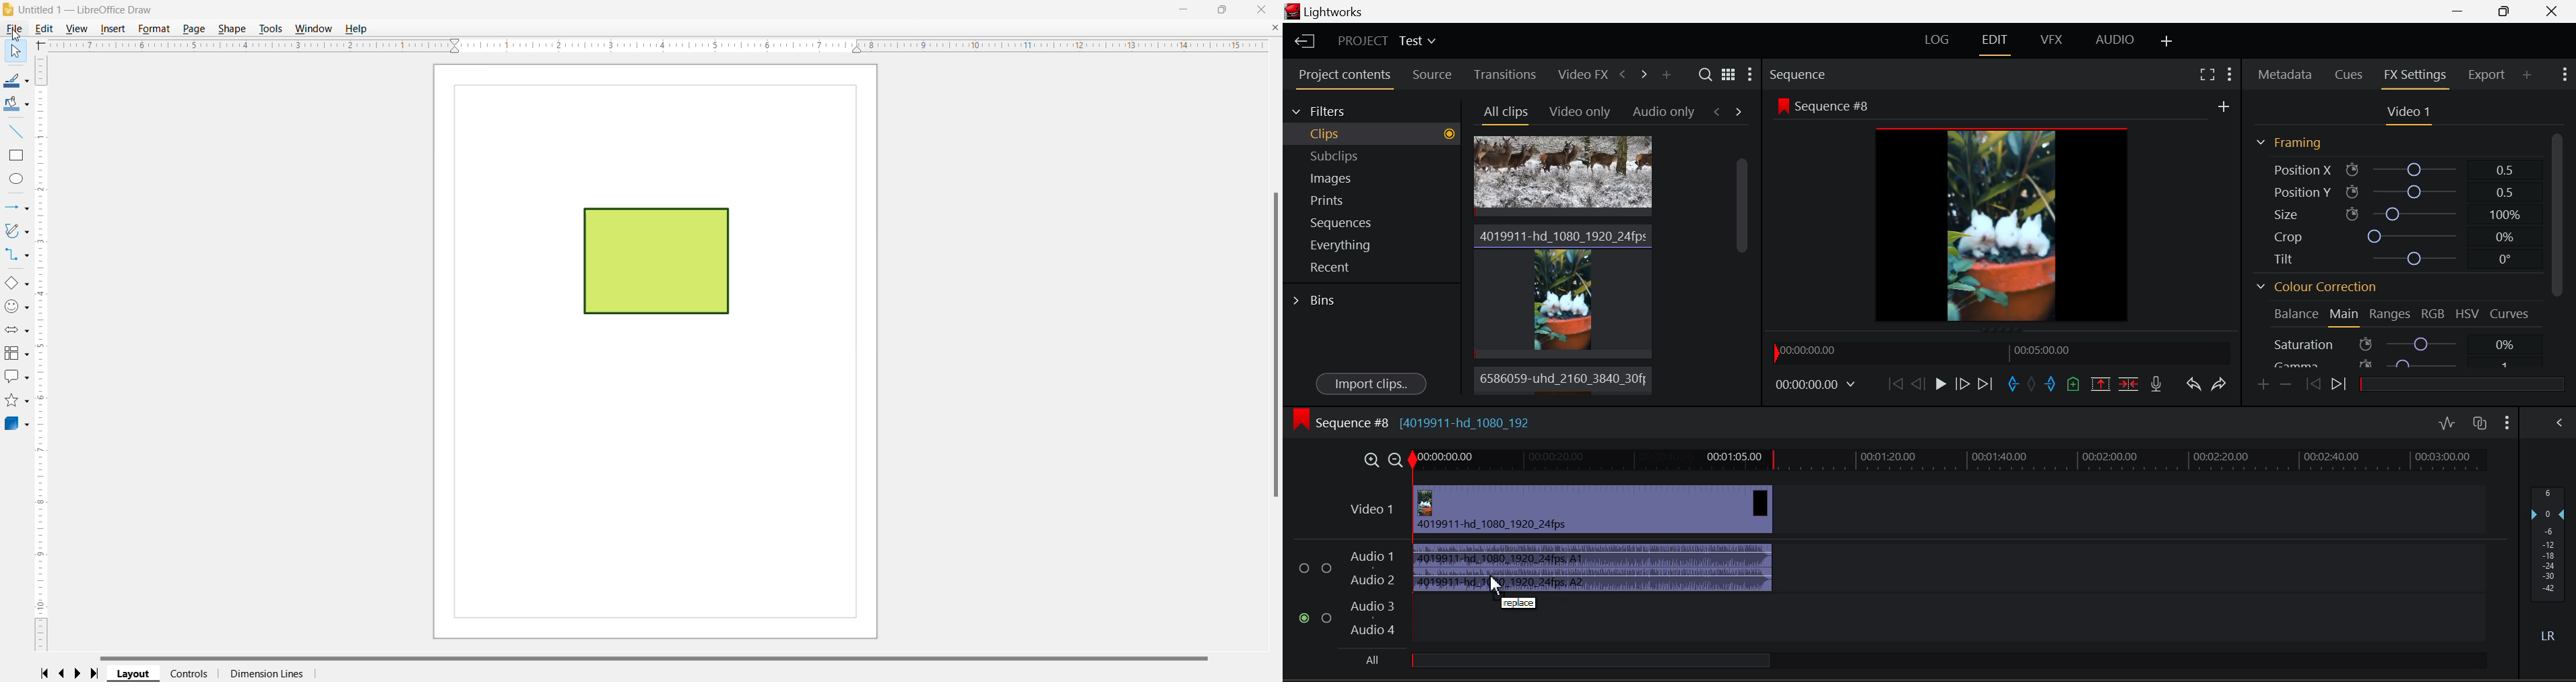 This screenshot has width=2576, height=700. I want to click on Add Layout, so click(2164, 40).